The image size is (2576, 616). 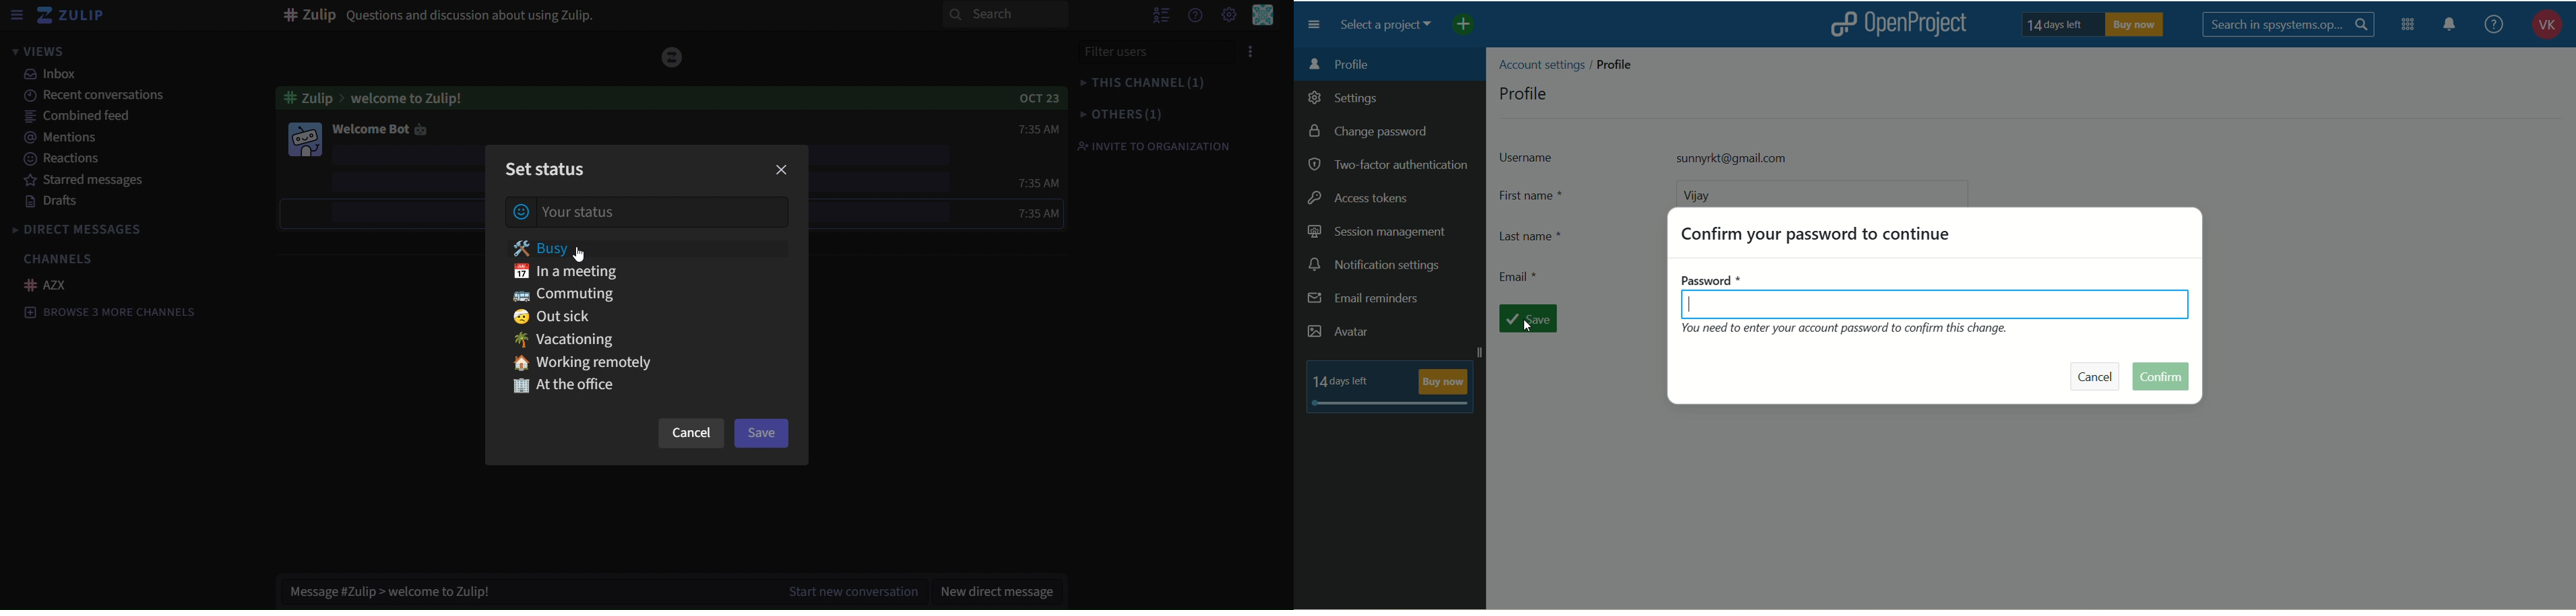 I want to click on inbox, so click(x=53, y=75).